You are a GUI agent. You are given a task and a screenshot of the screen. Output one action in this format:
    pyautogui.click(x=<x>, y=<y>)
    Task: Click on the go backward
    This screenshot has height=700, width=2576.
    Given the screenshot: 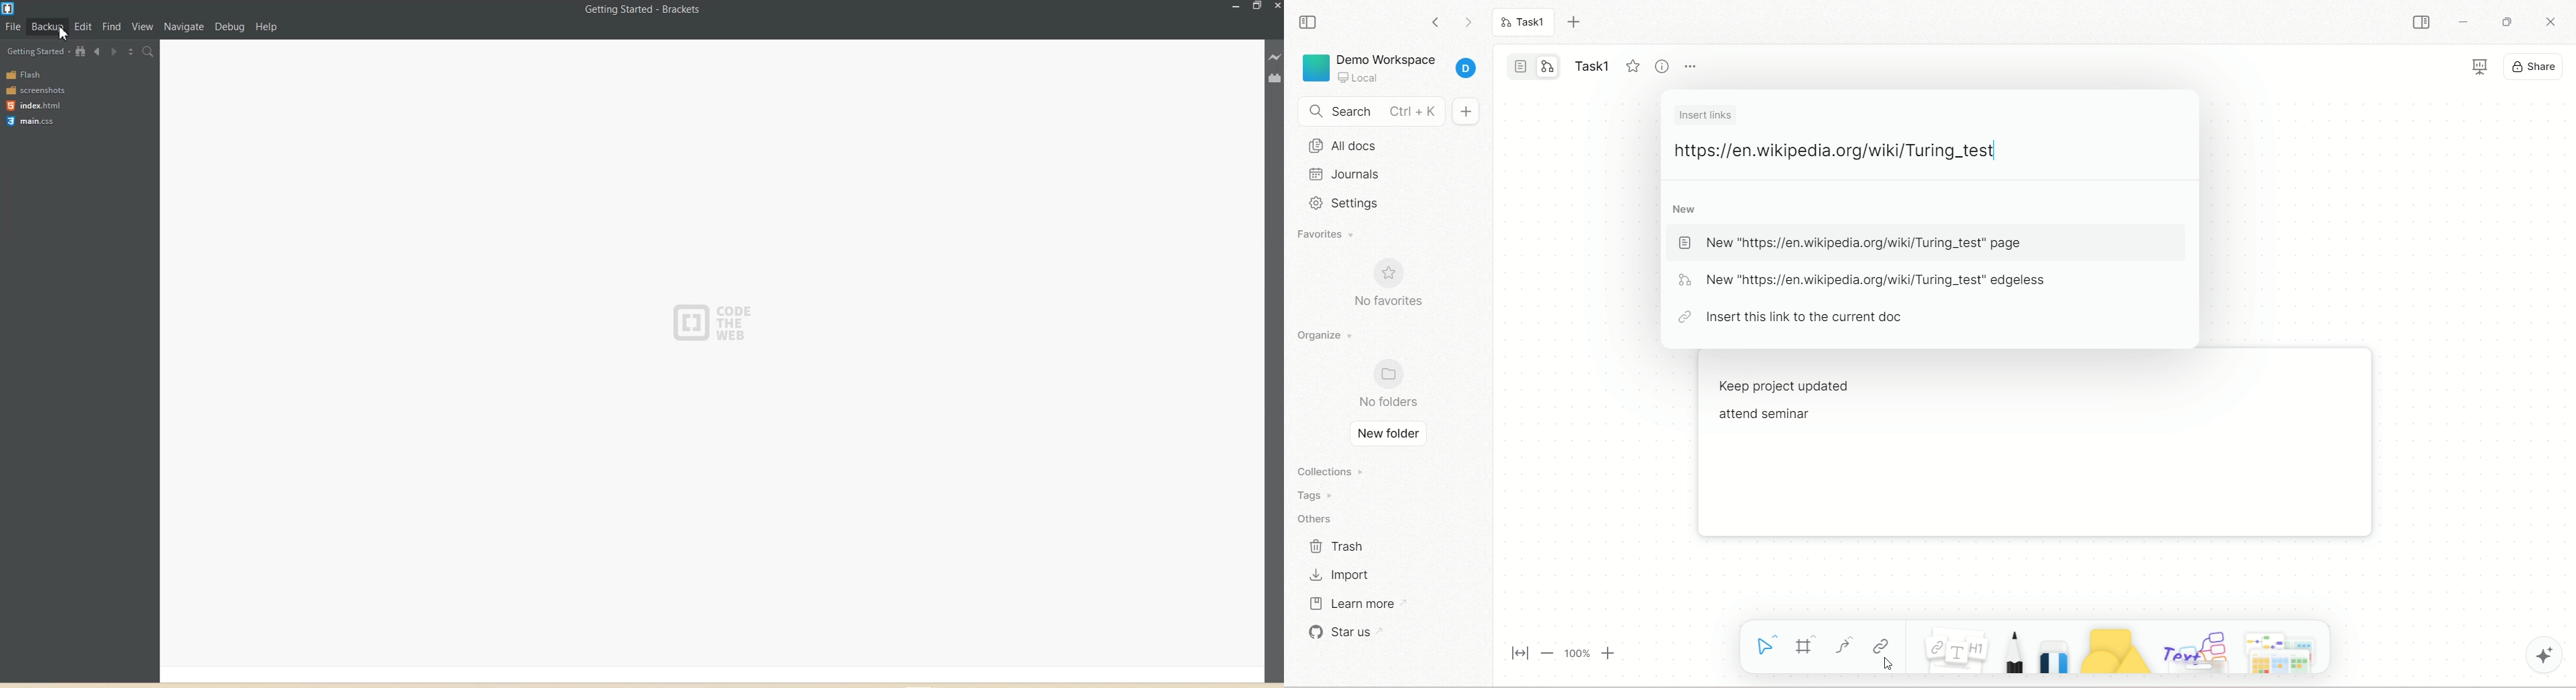 What is the action you would take?
    pyautogui.click(x=1434, y=21)
    